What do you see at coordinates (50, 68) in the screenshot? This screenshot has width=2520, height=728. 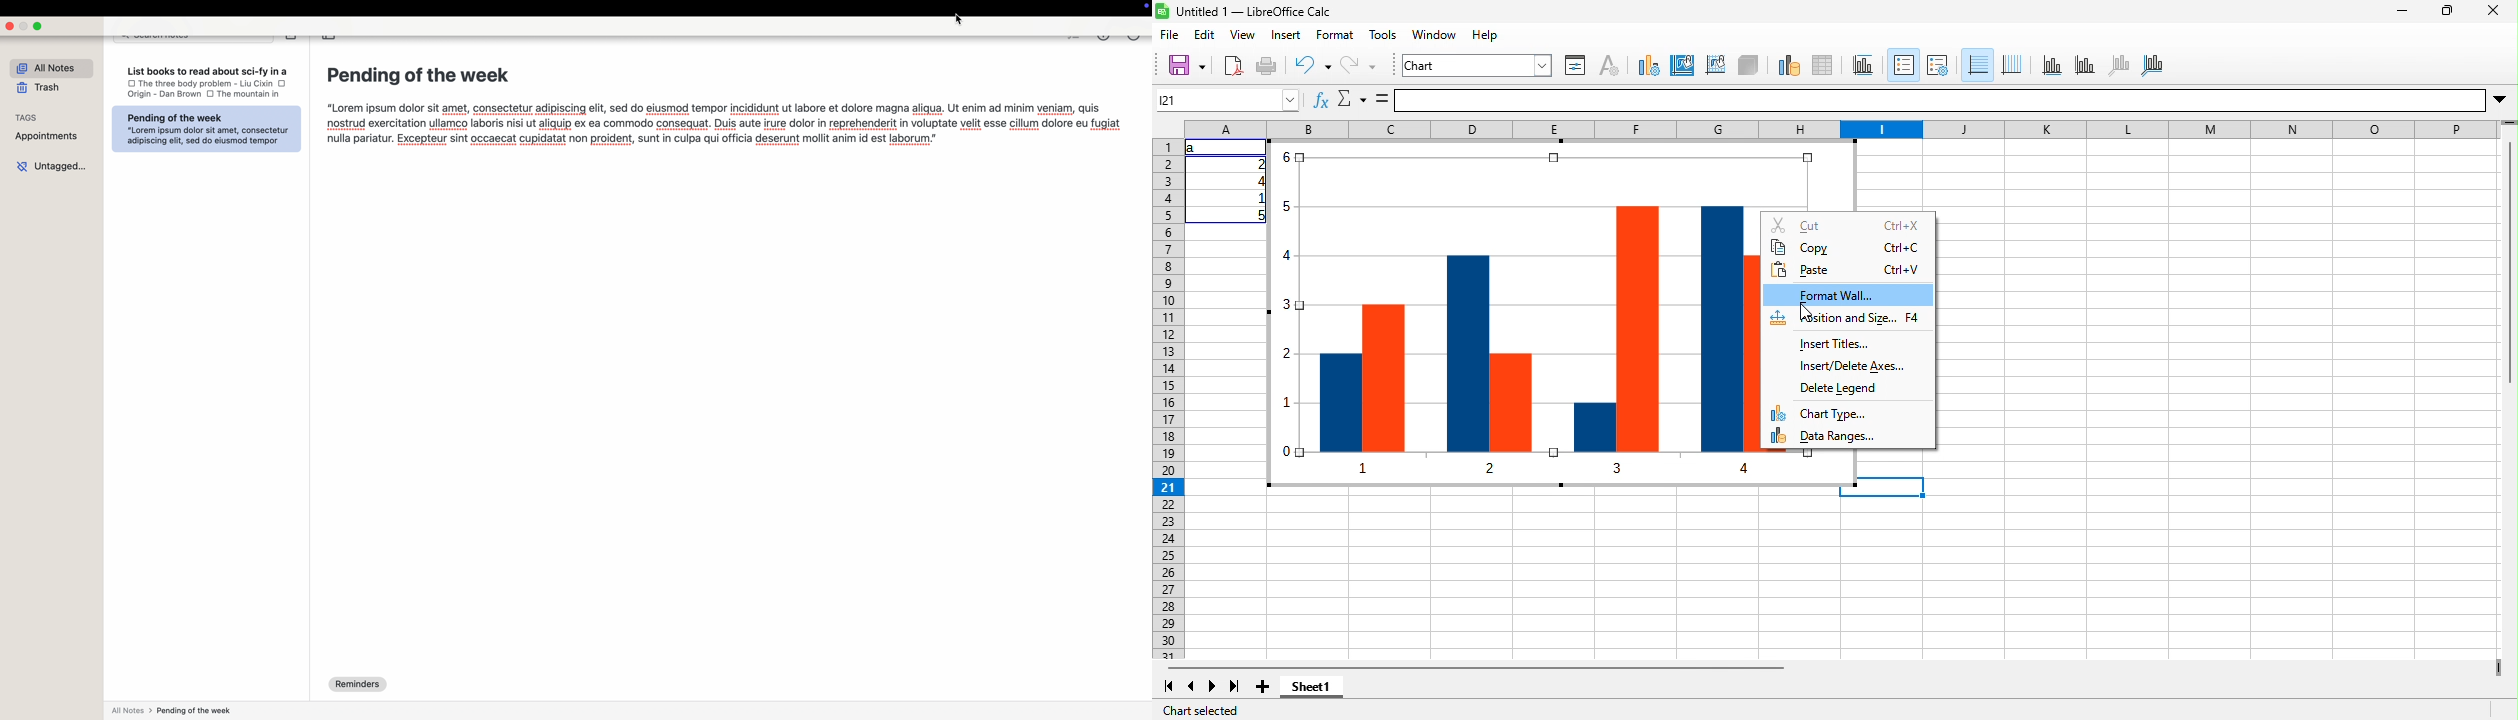 I see `all notes` at bounding box center [50, 68].